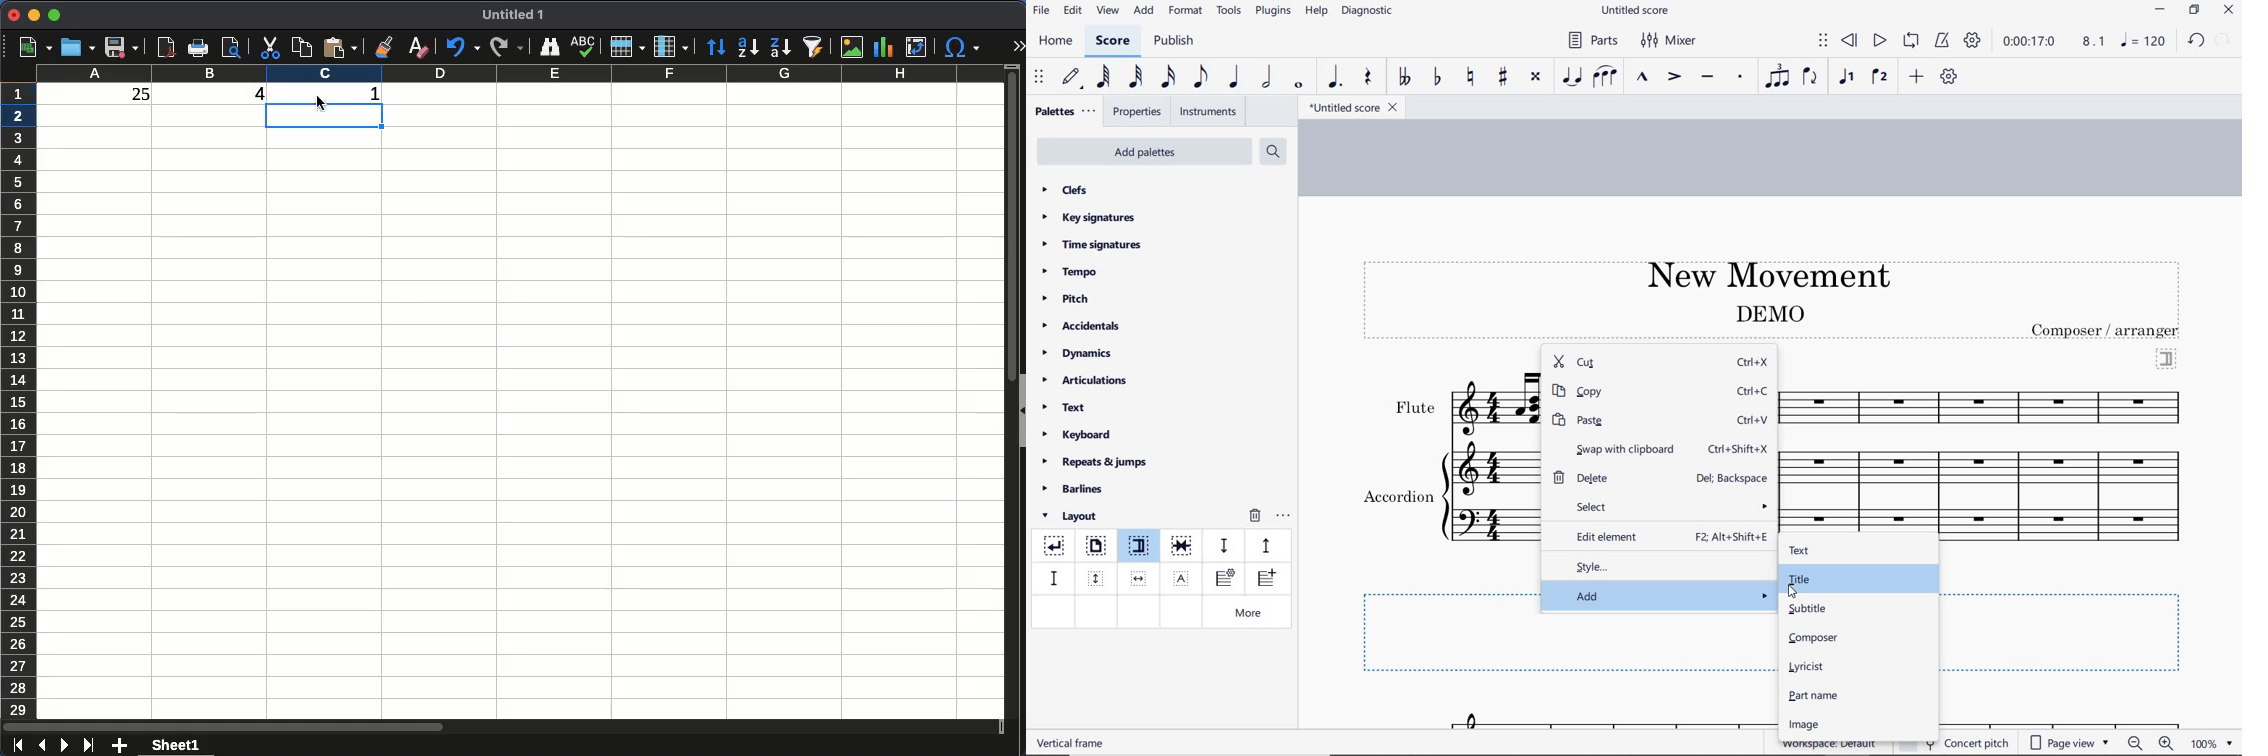 The height and width of the screenshot is (756, 2268). I want to click on Untitled 1, so click(515, 15).